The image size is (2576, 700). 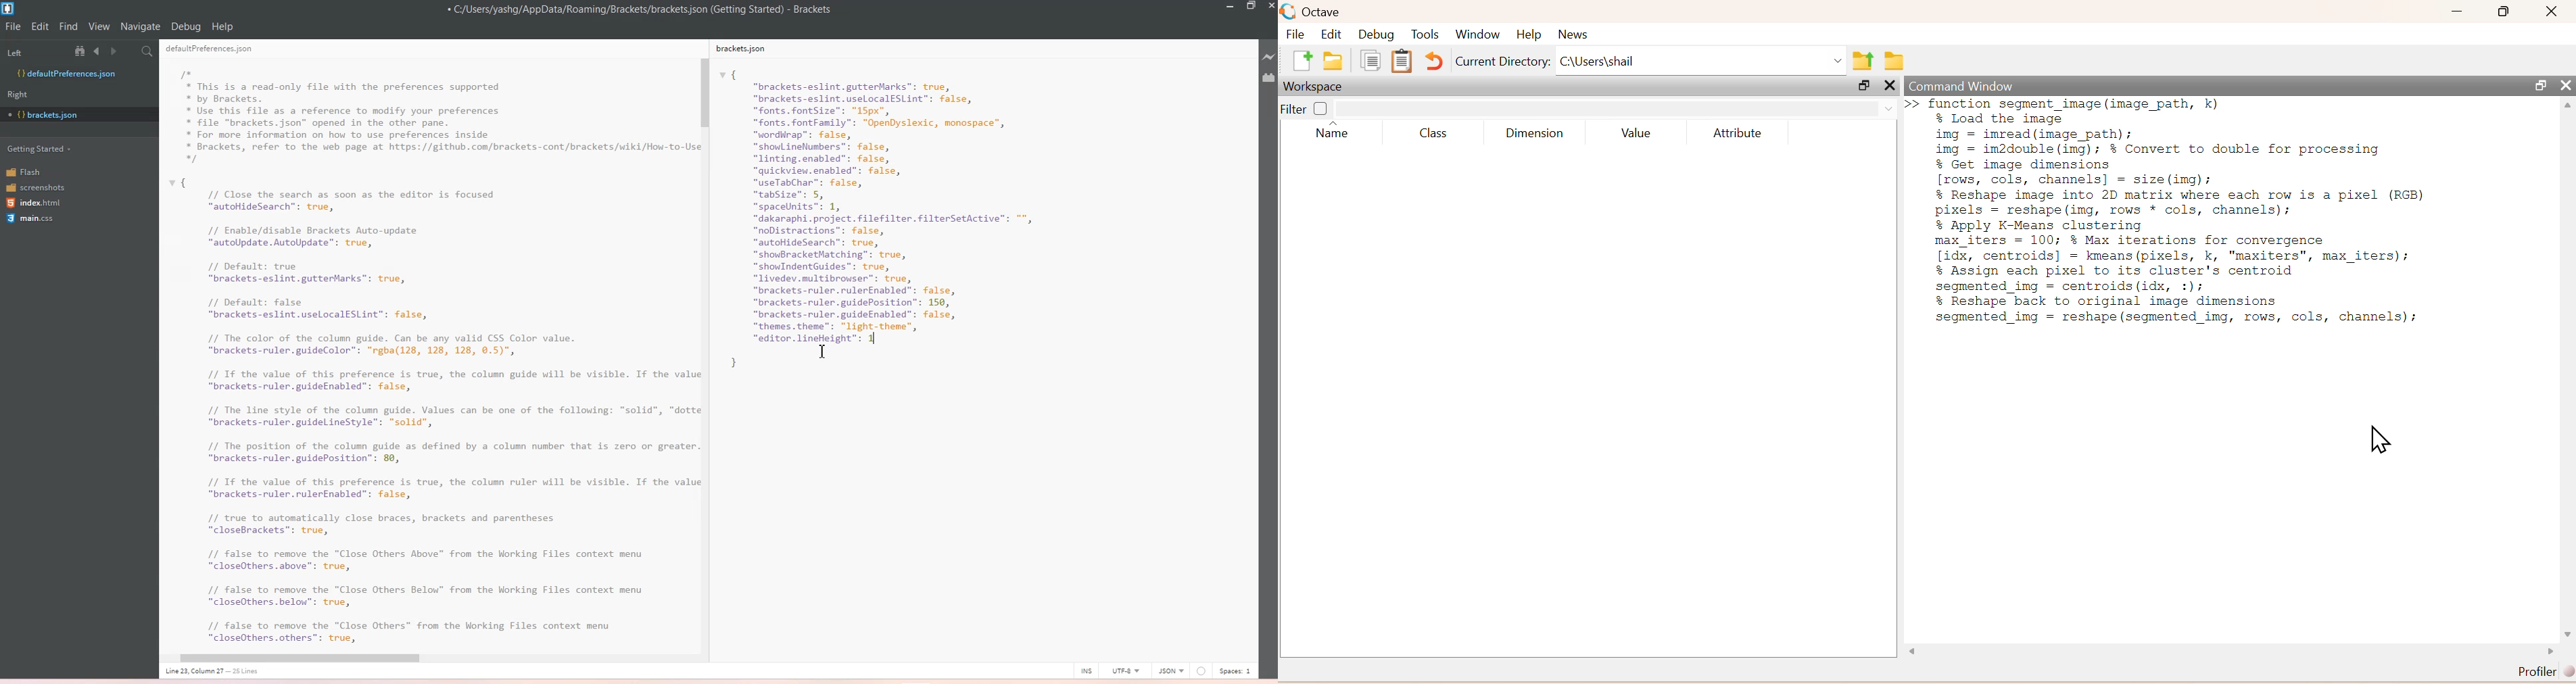 What do you see at coordinates (1436, 134) in the screenshot?
I see `Class` at bounding box center [1436, 134].